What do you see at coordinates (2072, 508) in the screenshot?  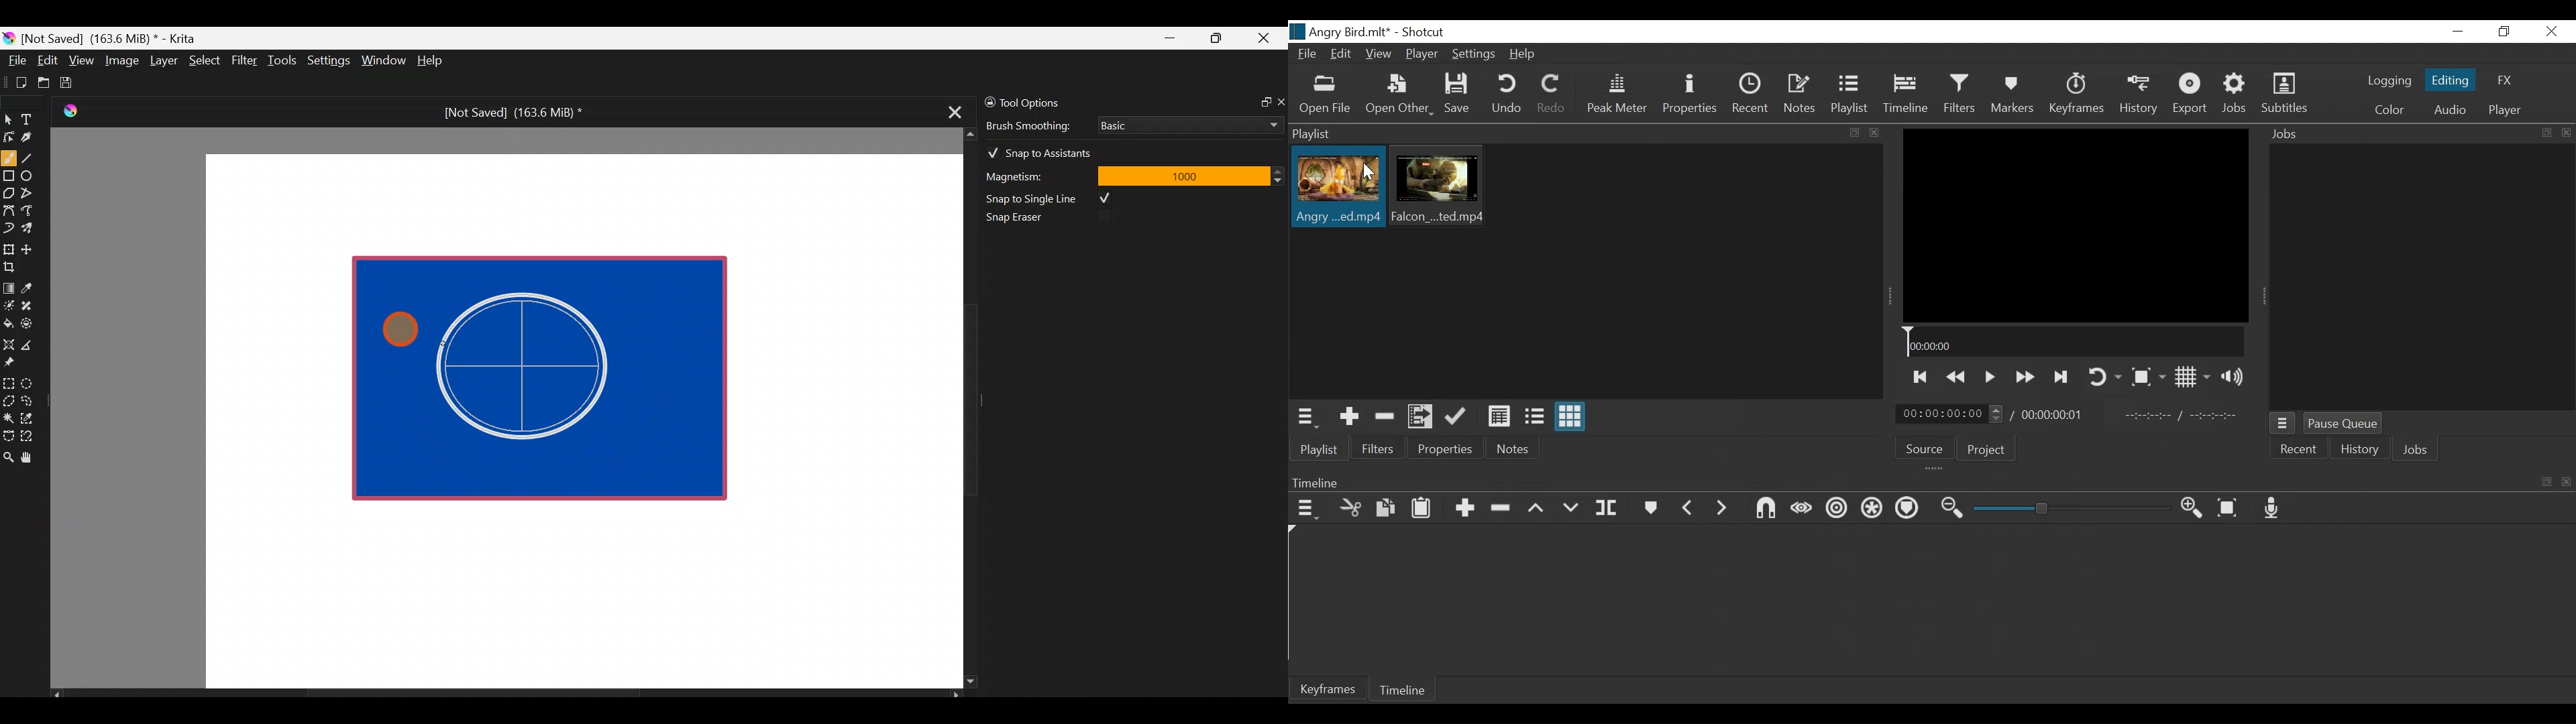 I see `Slider` at bounding box center [2072, 508].